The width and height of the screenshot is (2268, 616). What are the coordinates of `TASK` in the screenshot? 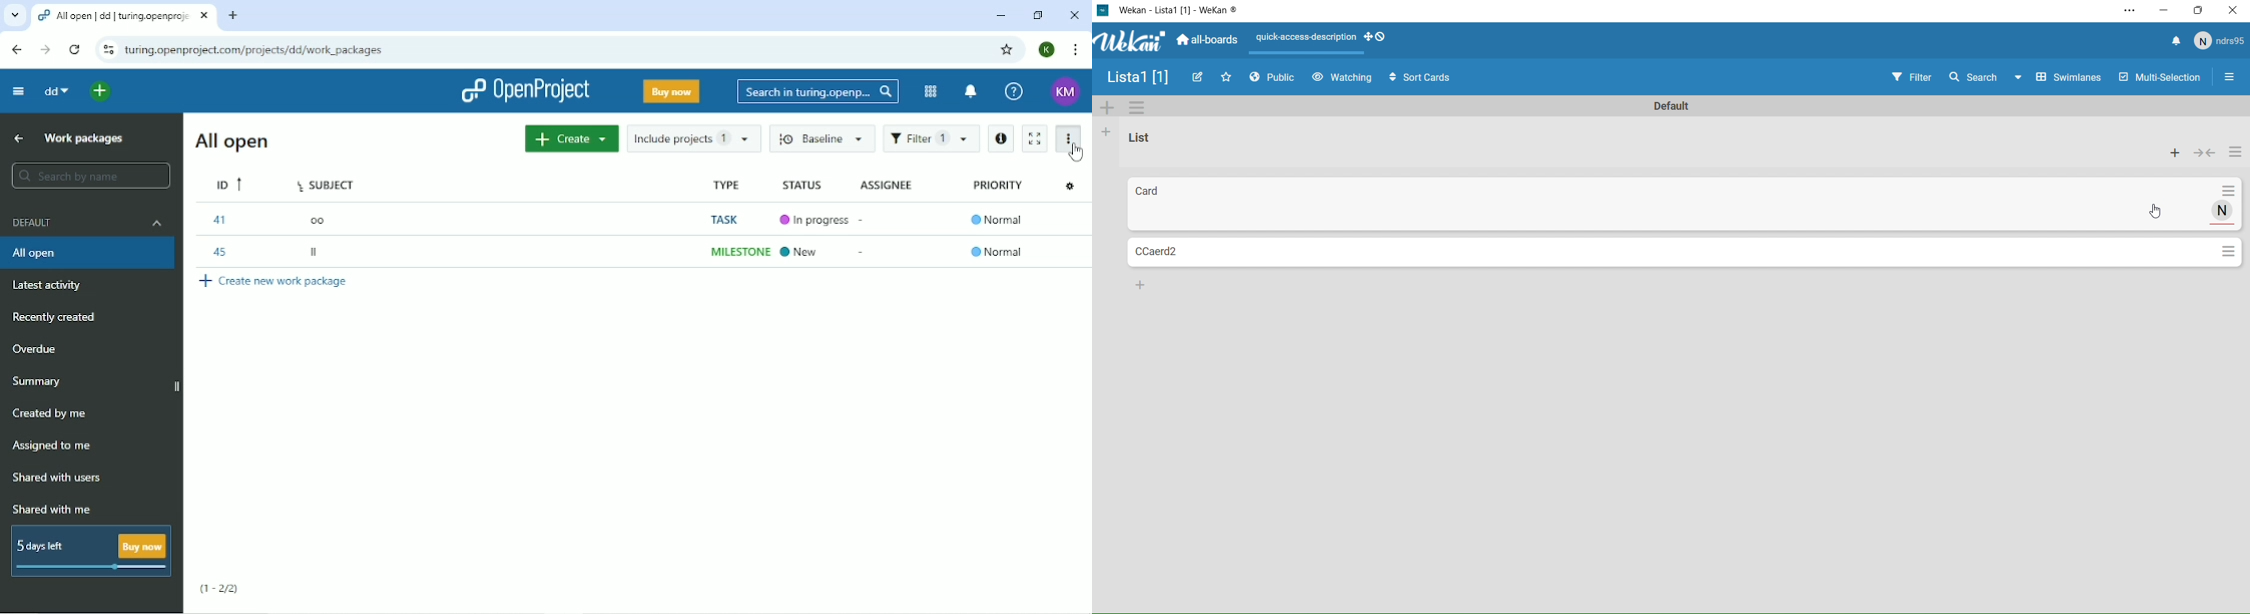 It's located at (729, 220).